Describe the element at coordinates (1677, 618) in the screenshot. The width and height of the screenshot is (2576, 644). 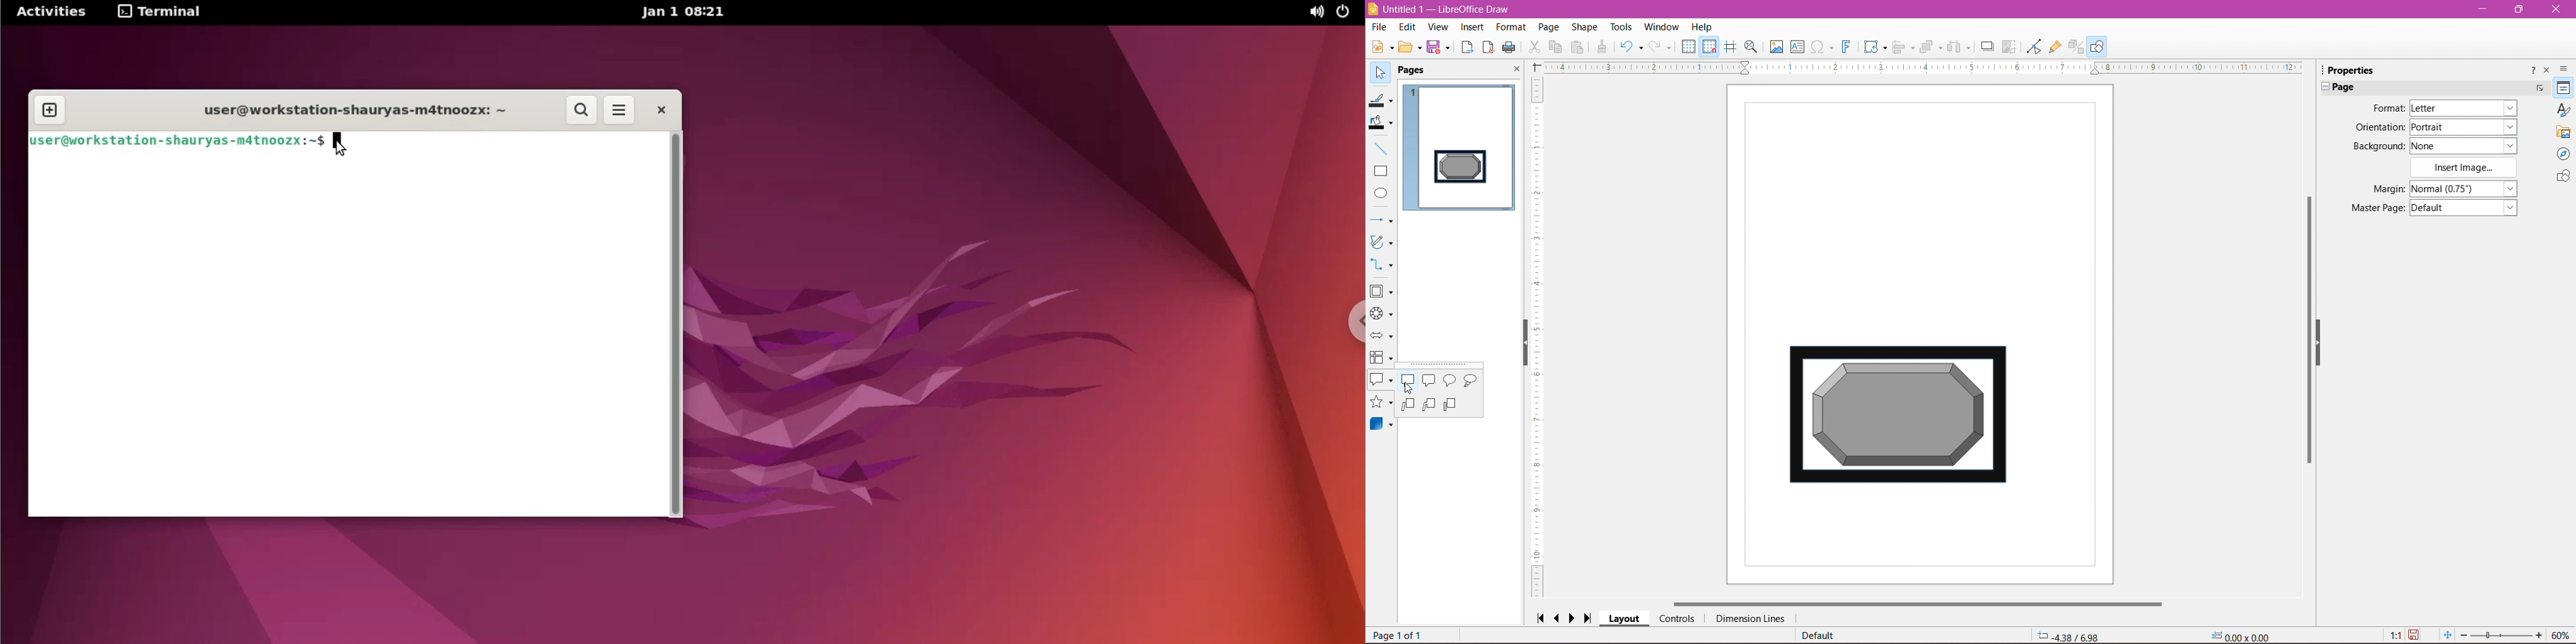
I see `Controls` at that location.